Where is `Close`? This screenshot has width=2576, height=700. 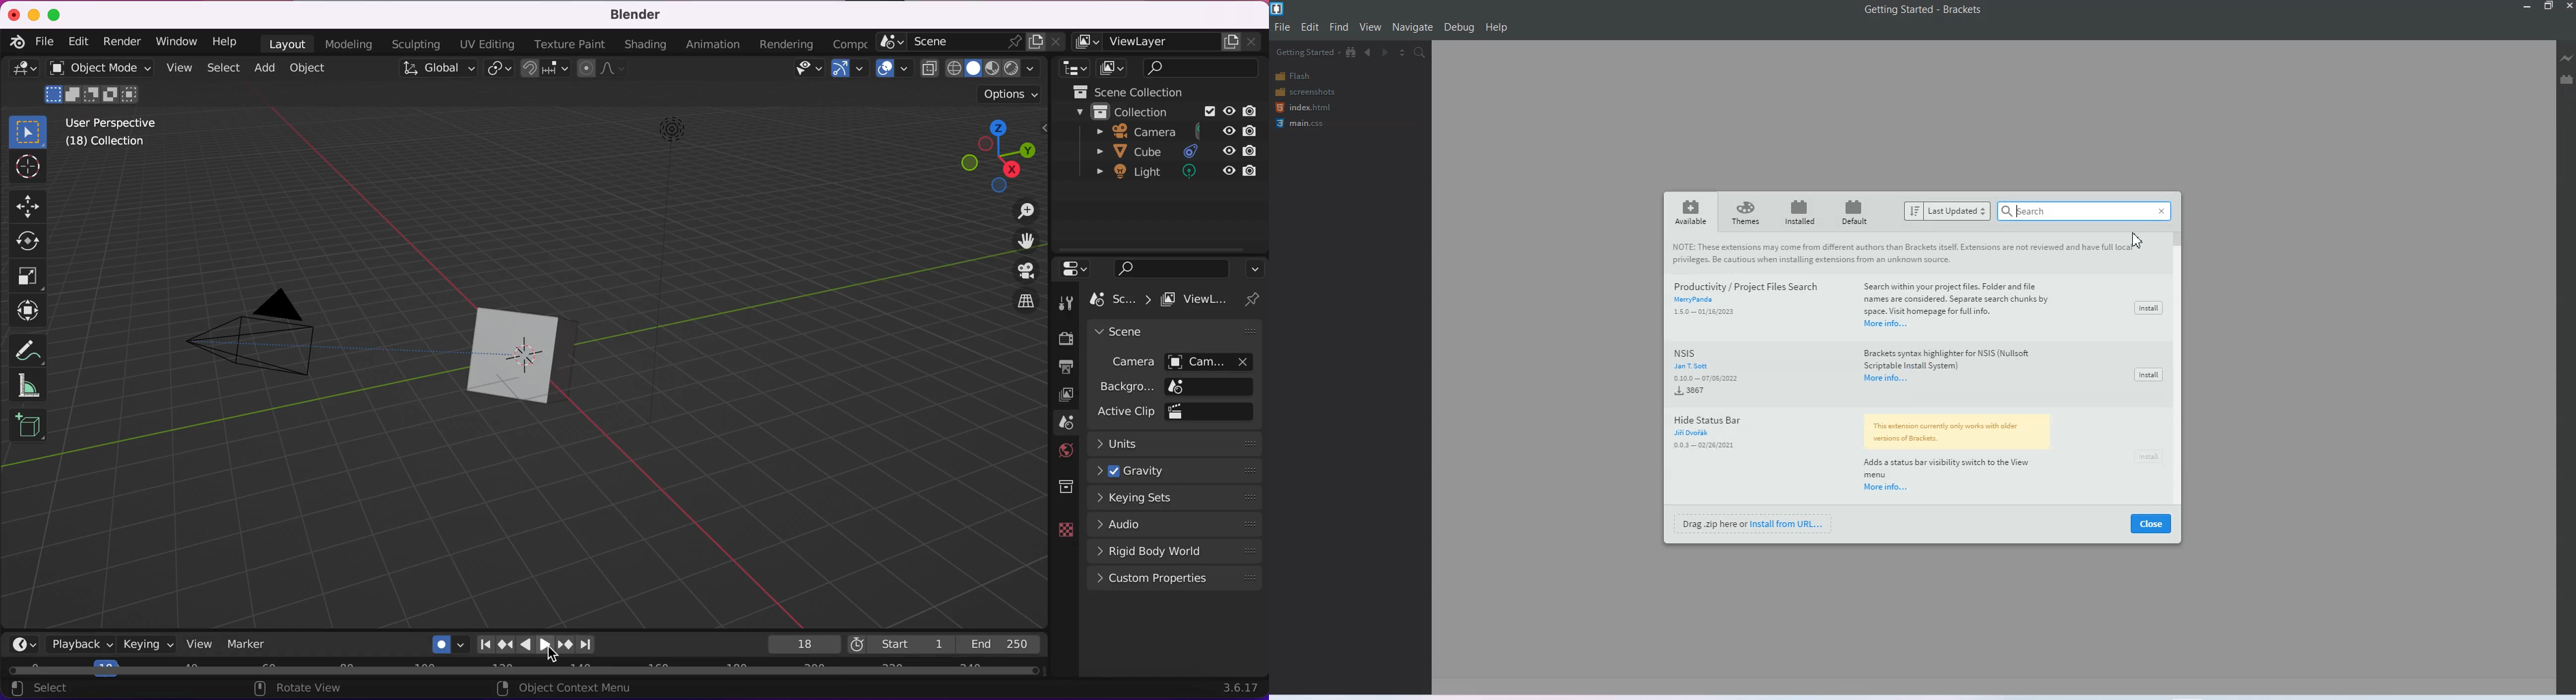 Close is located at coordinates (2151, 522).